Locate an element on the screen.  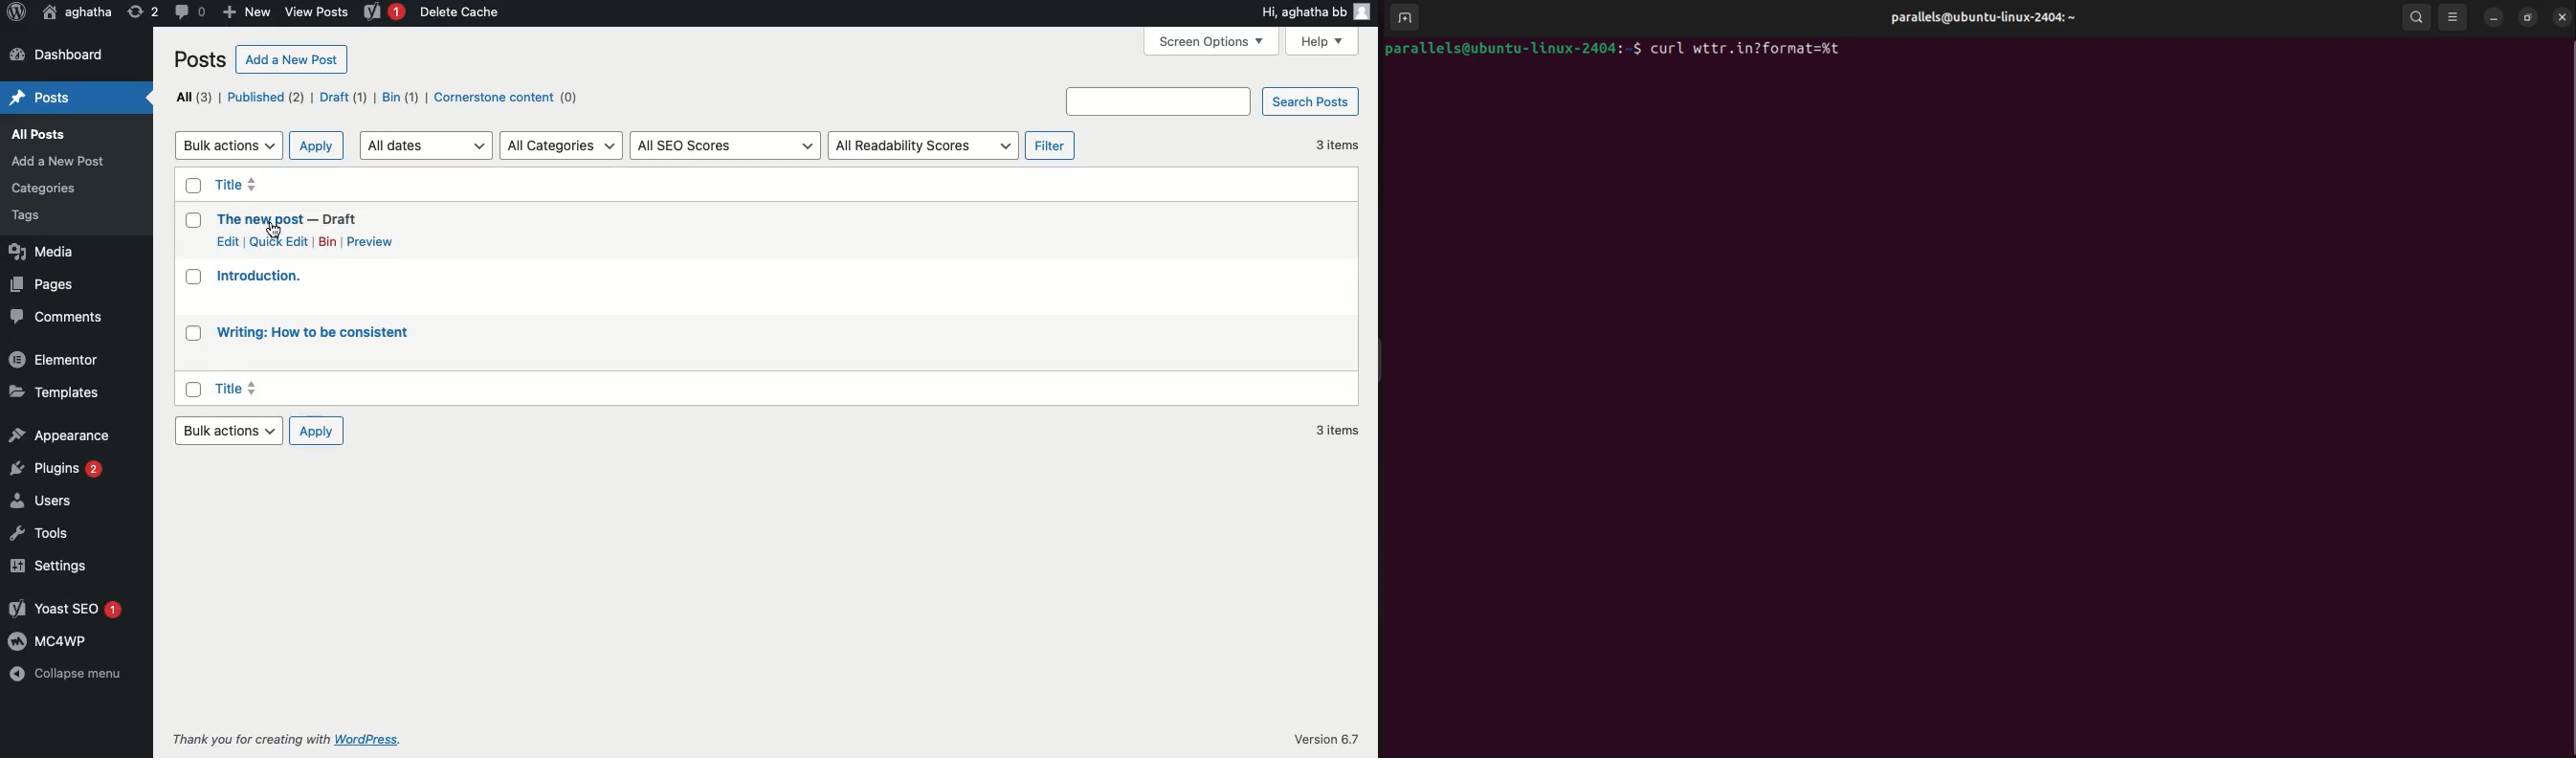
Check box is located at coordinates (195, 332).